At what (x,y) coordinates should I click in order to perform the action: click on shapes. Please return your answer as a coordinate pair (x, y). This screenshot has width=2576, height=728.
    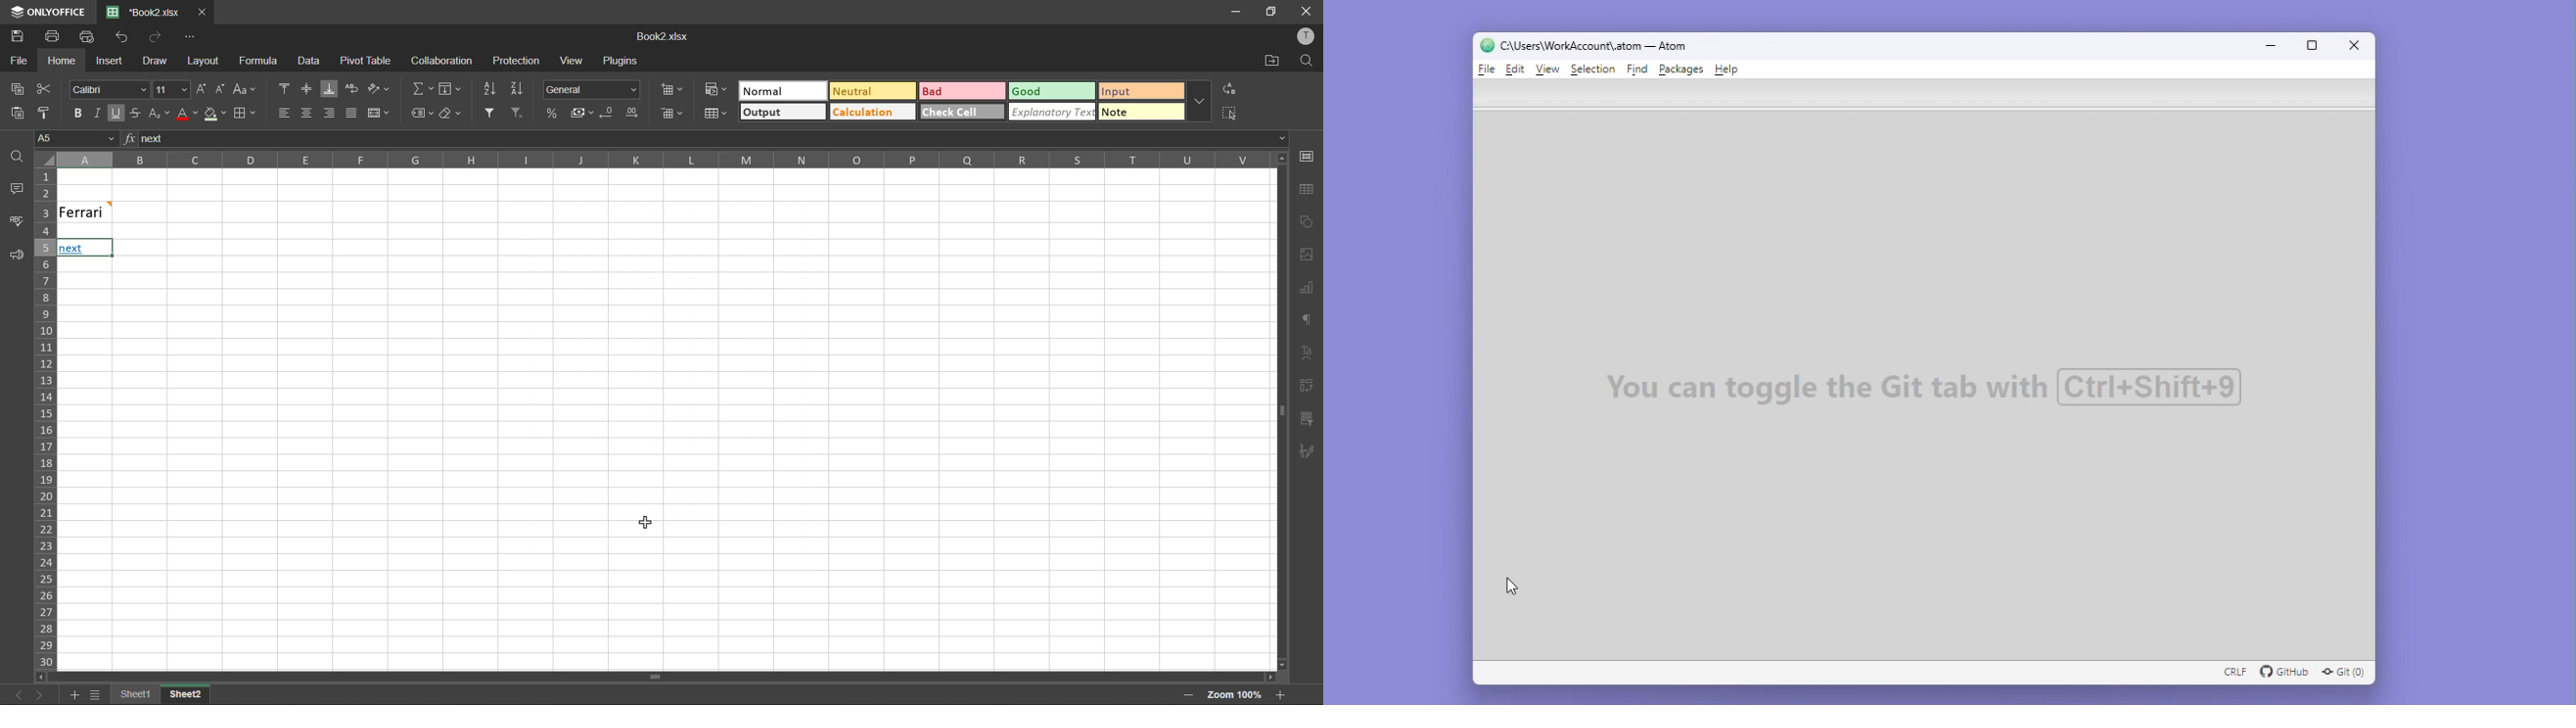
    Looking at the image, I should click on (1309, 222).